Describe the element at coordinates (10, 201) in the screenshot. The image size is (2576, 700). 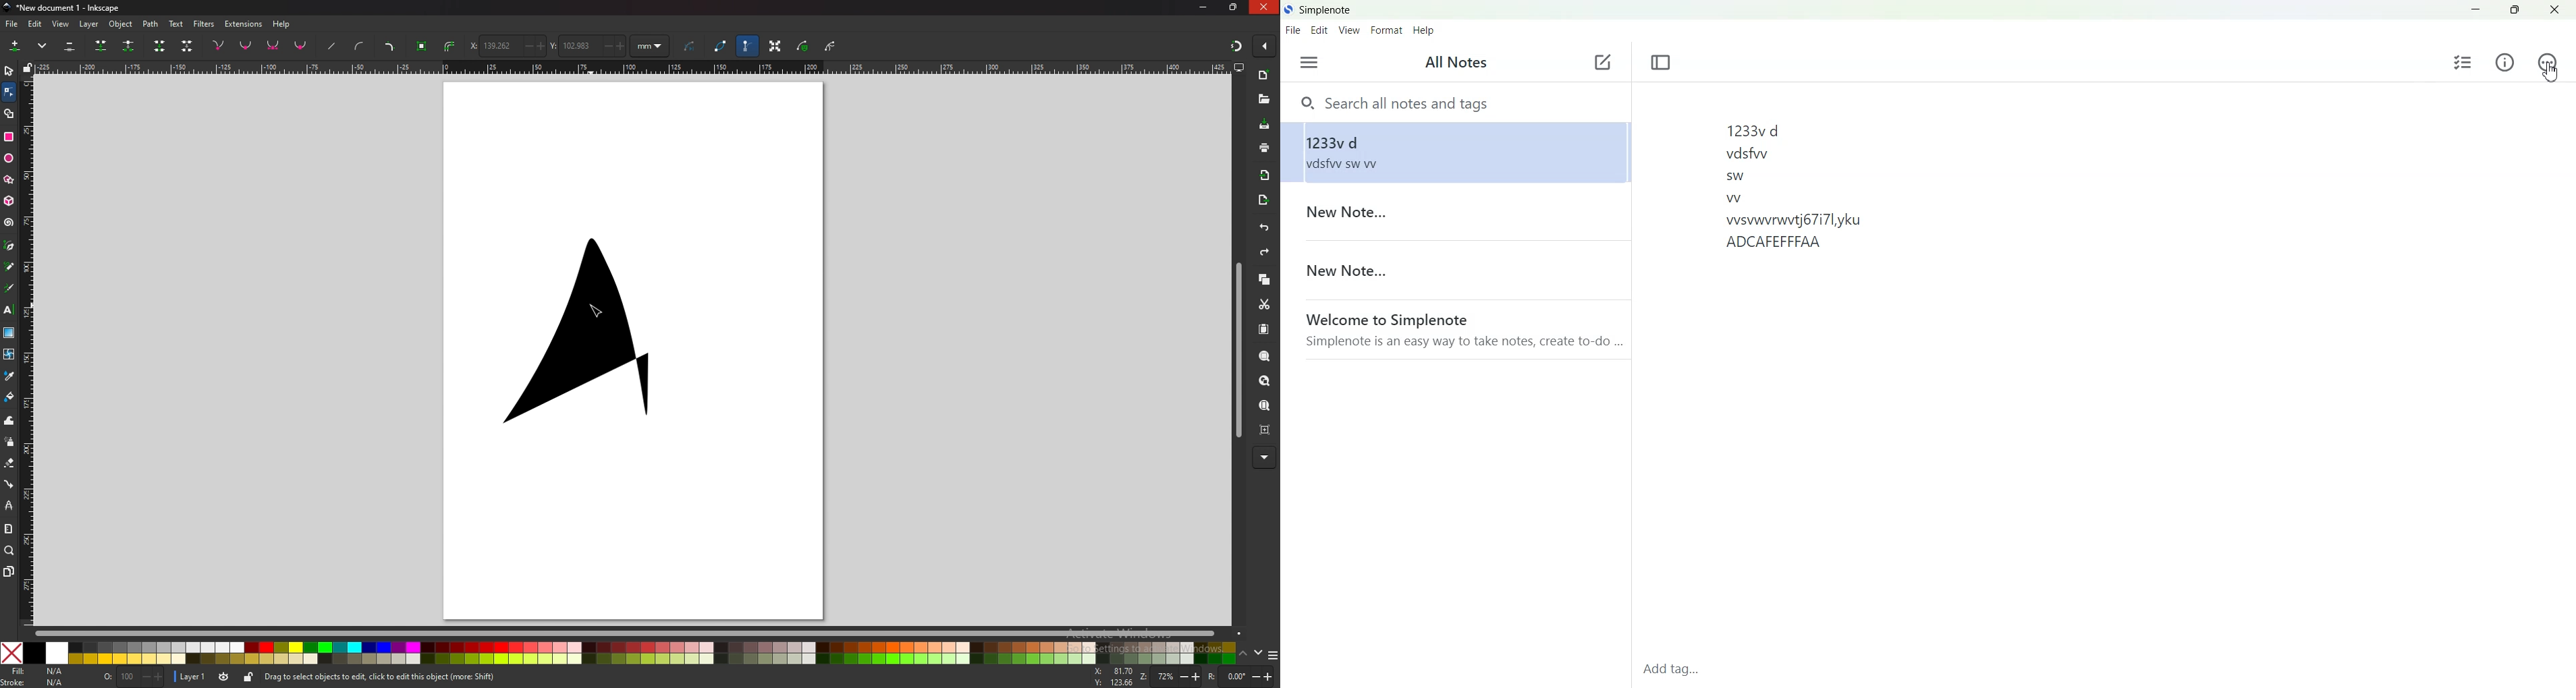
I see `3d box` at that location.